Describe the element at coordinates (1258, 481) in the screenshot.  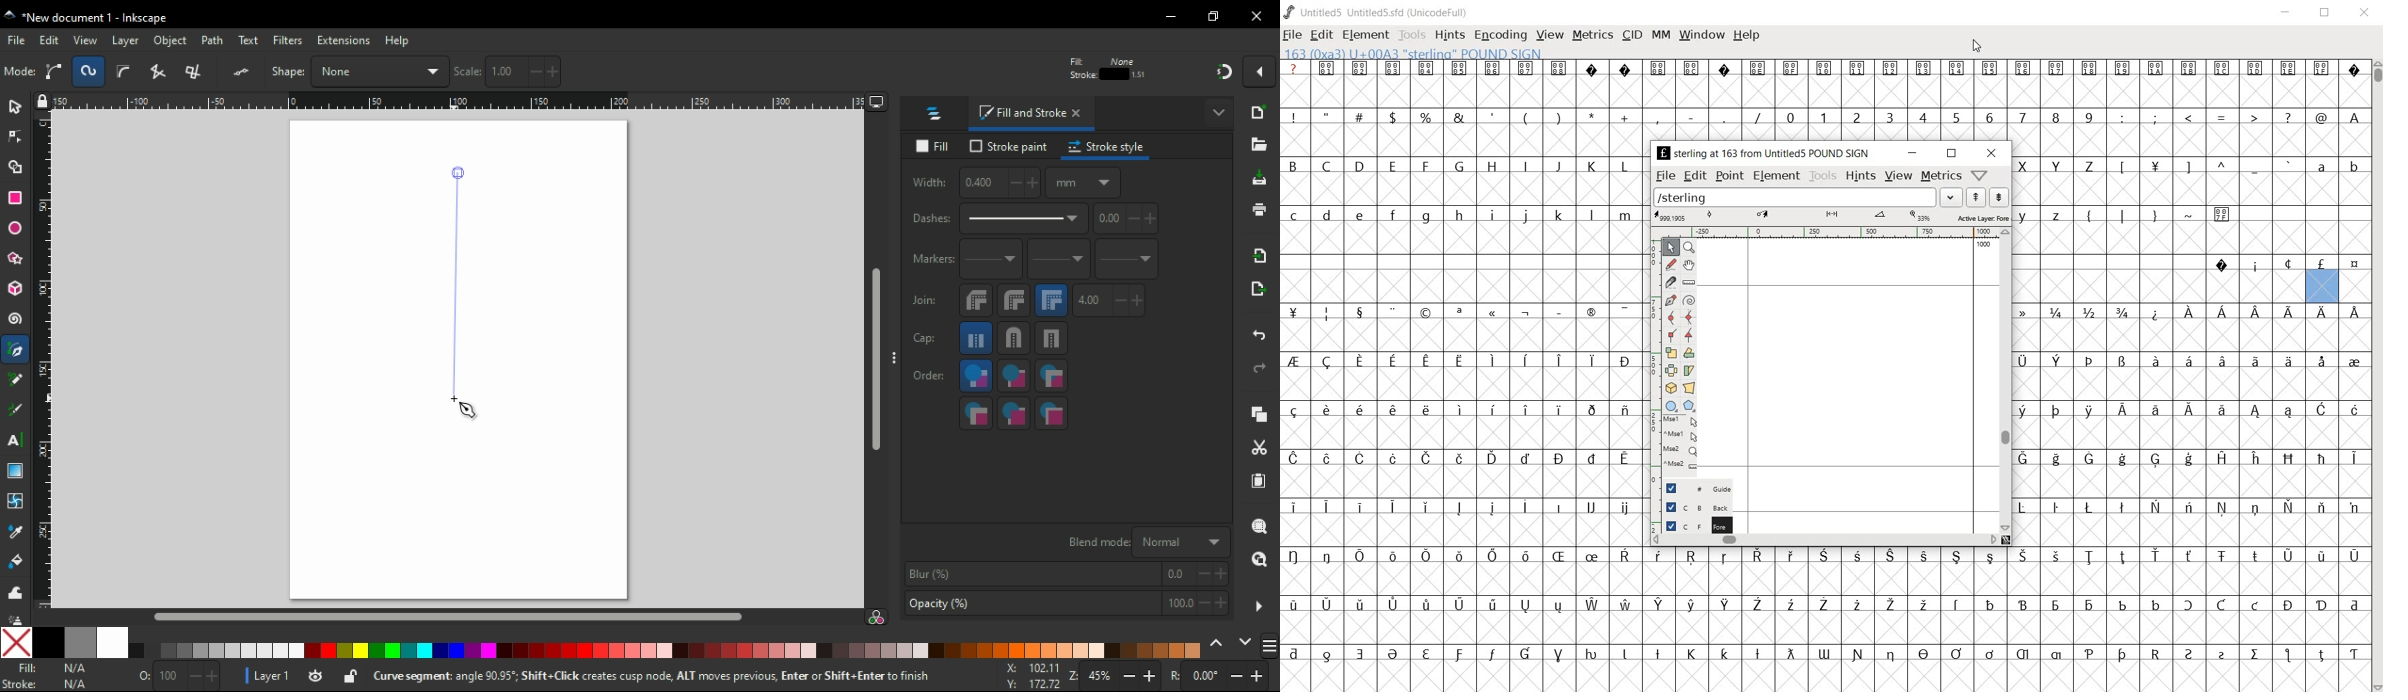
I see `paste` at that location.